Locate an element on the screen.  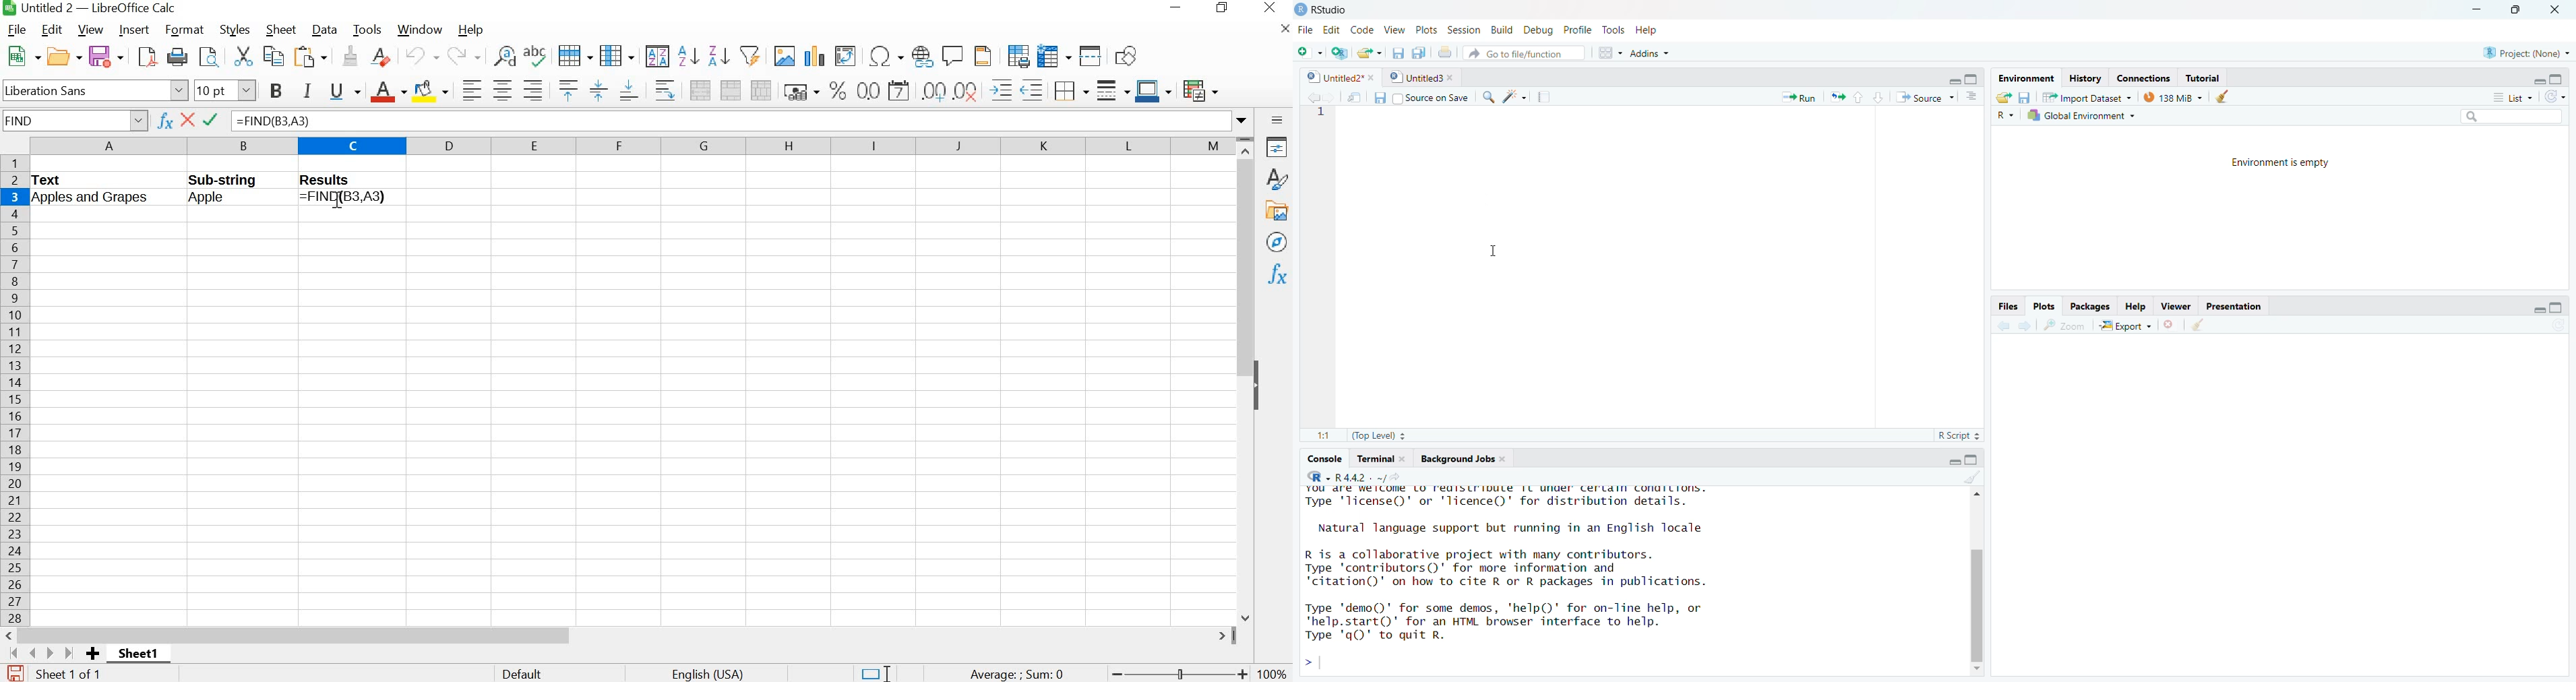
up is located at coordinates (1860, 98).